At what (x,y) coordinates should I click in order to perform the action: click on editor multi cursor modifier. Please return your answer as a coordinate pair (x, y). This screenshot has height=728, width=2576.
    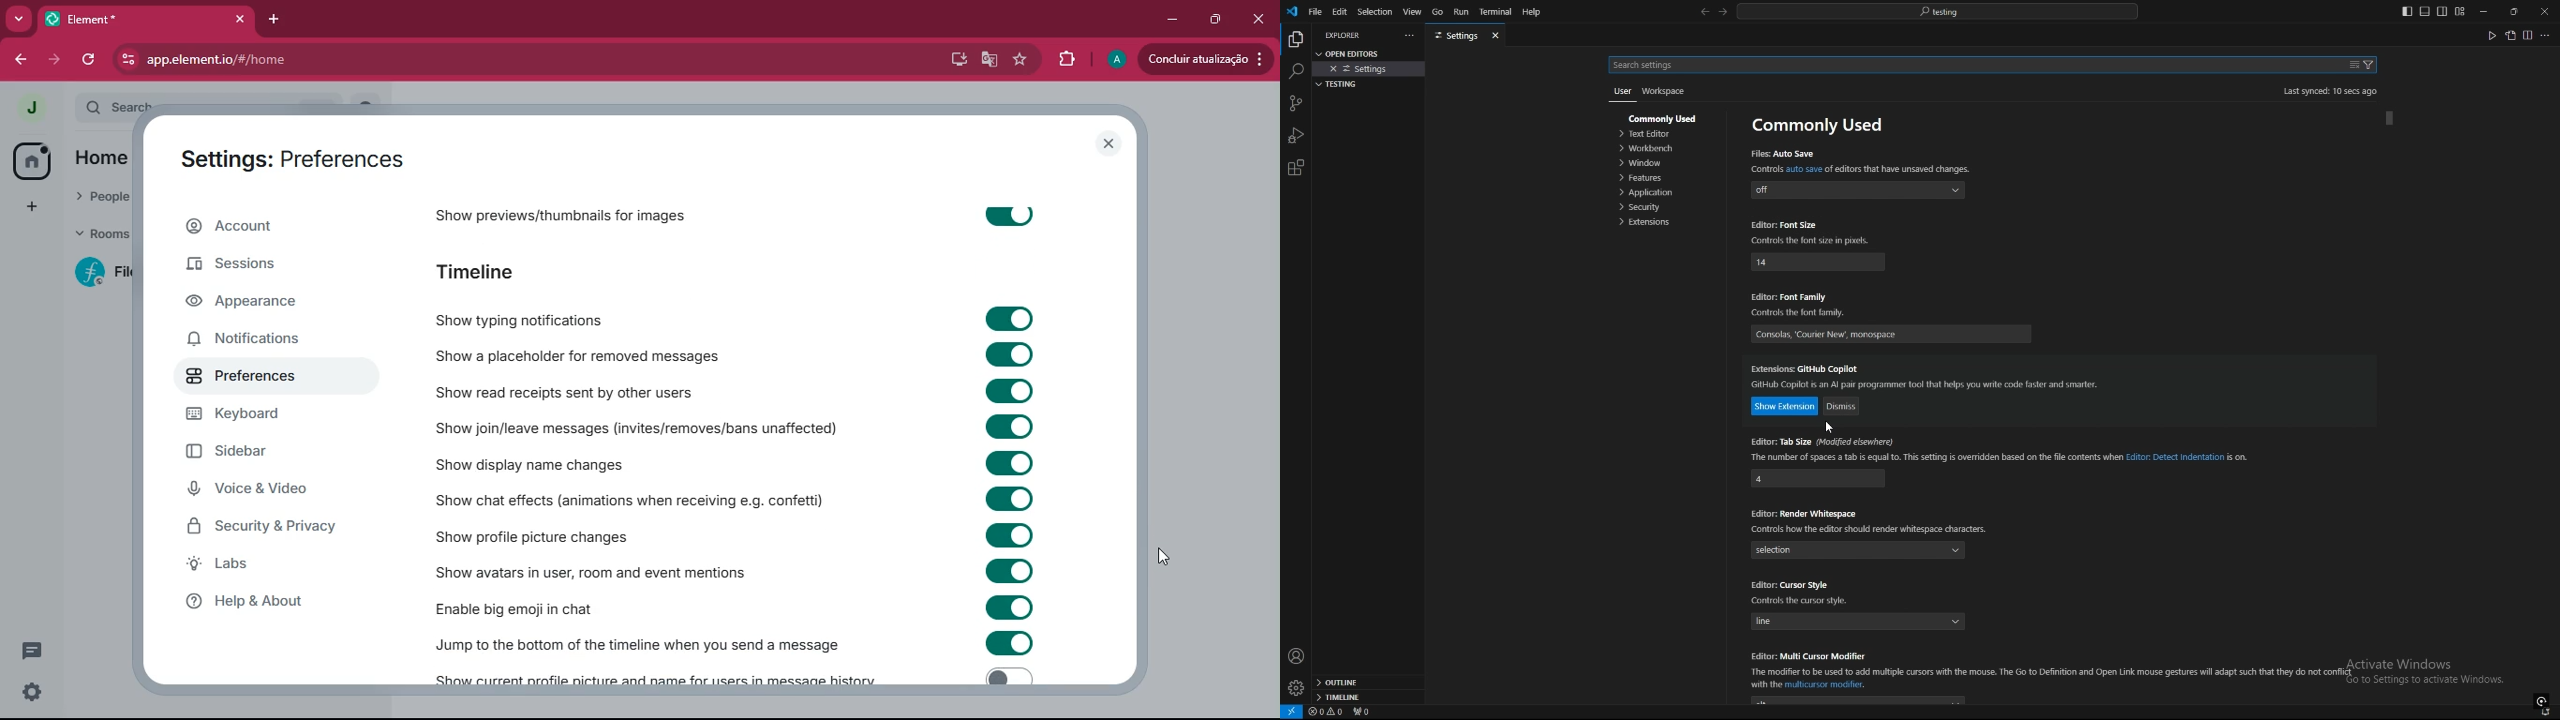
    Looking at the image, I should click on (1811, 655).